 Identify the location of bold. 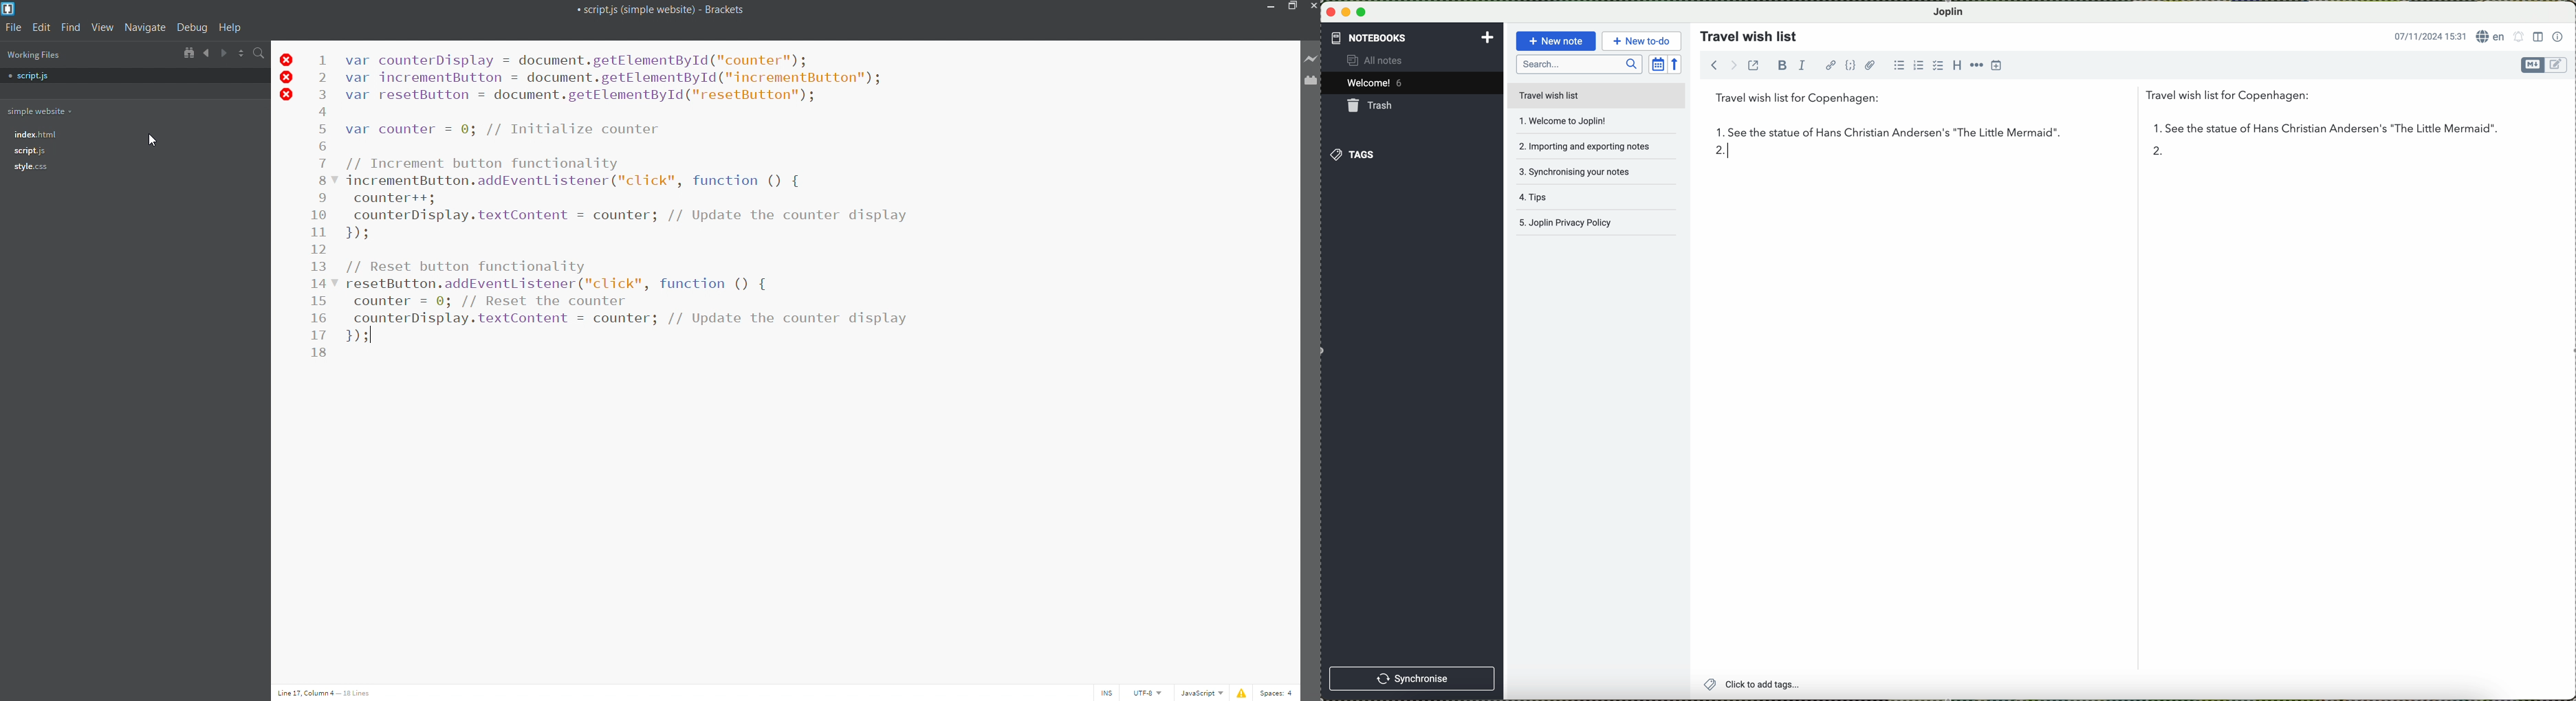
(1783, 65).